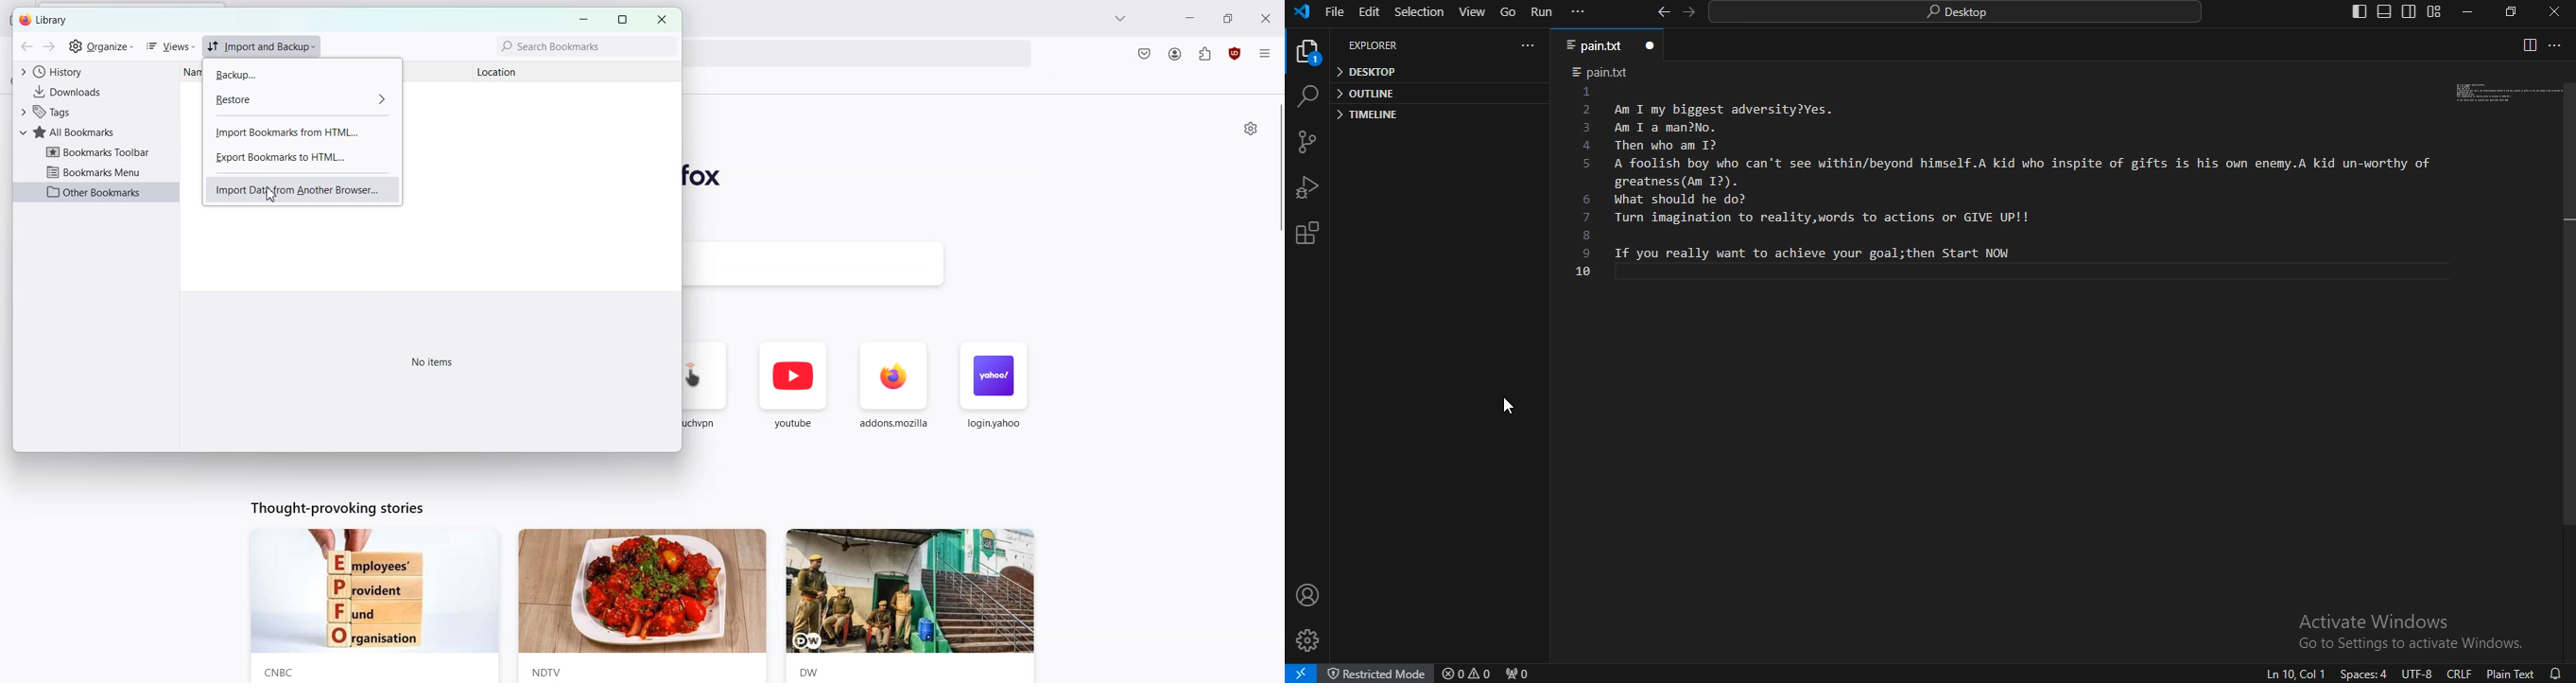 The width and height of the screenshot is (2576, 700). I want to click on search, so click(1306, 96).